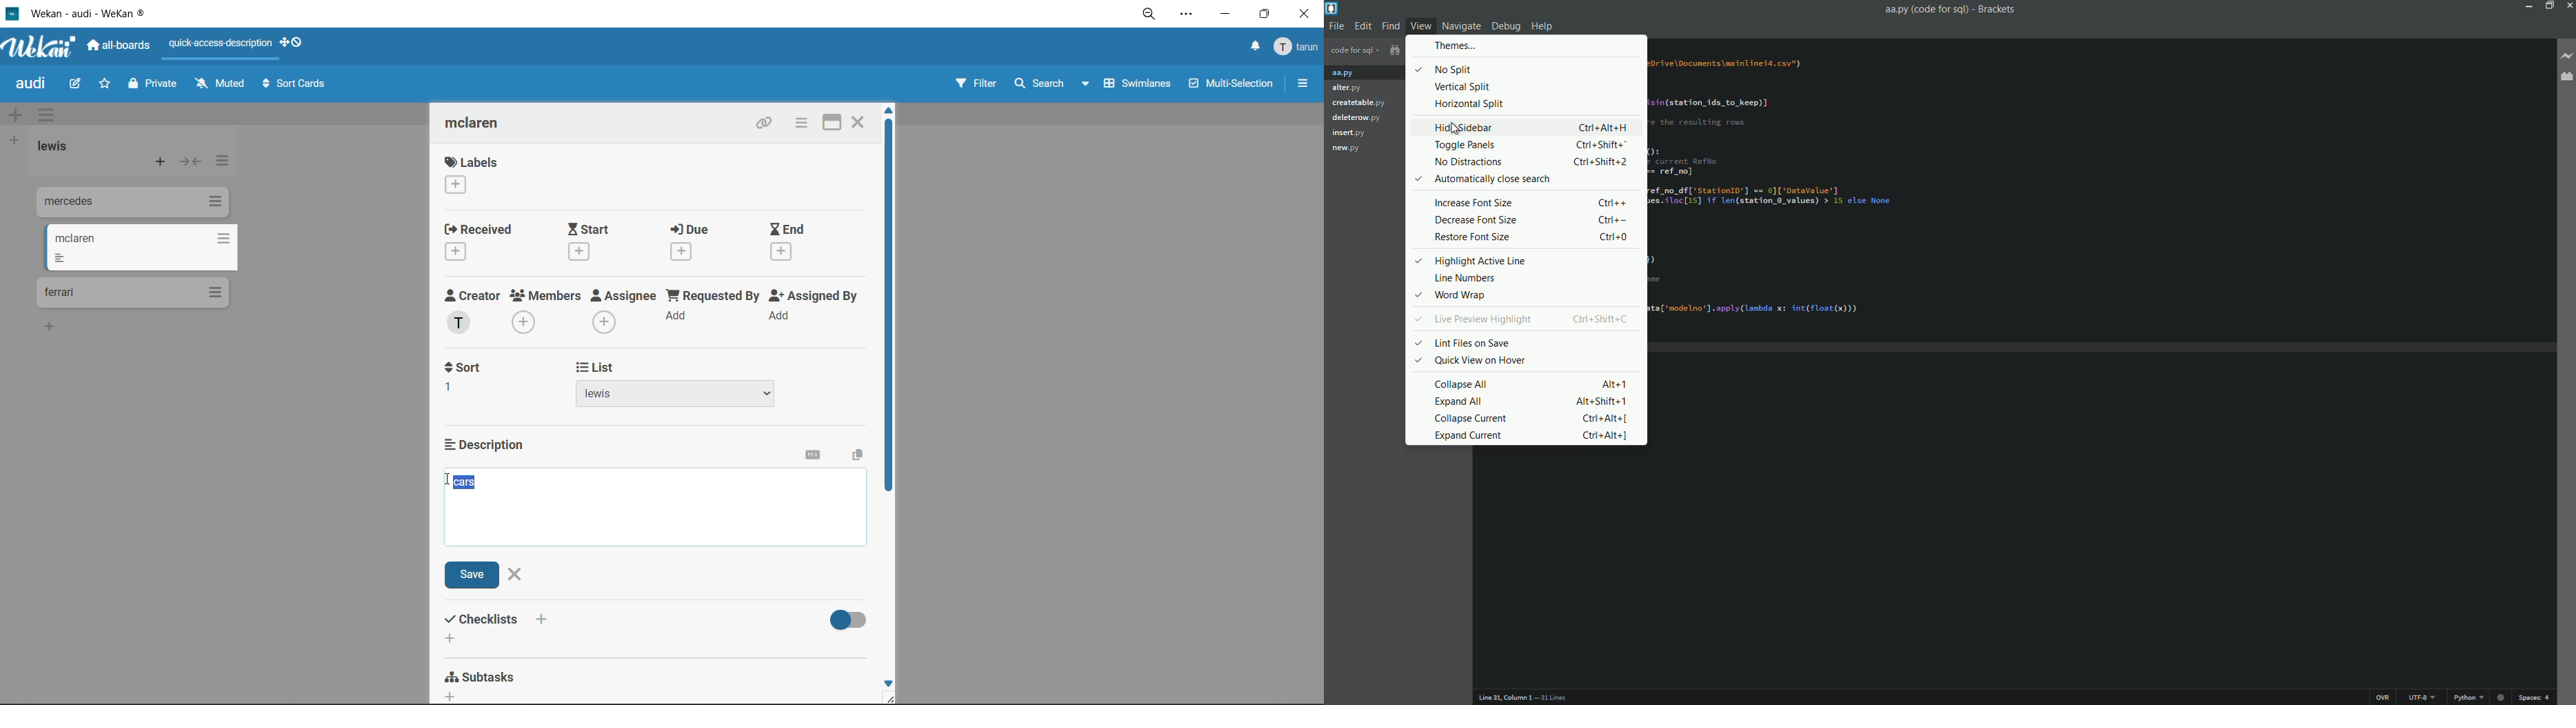 This screenshot has height=728, width=2576. I want to click on keyboard shortcut, so click(1604, 128).